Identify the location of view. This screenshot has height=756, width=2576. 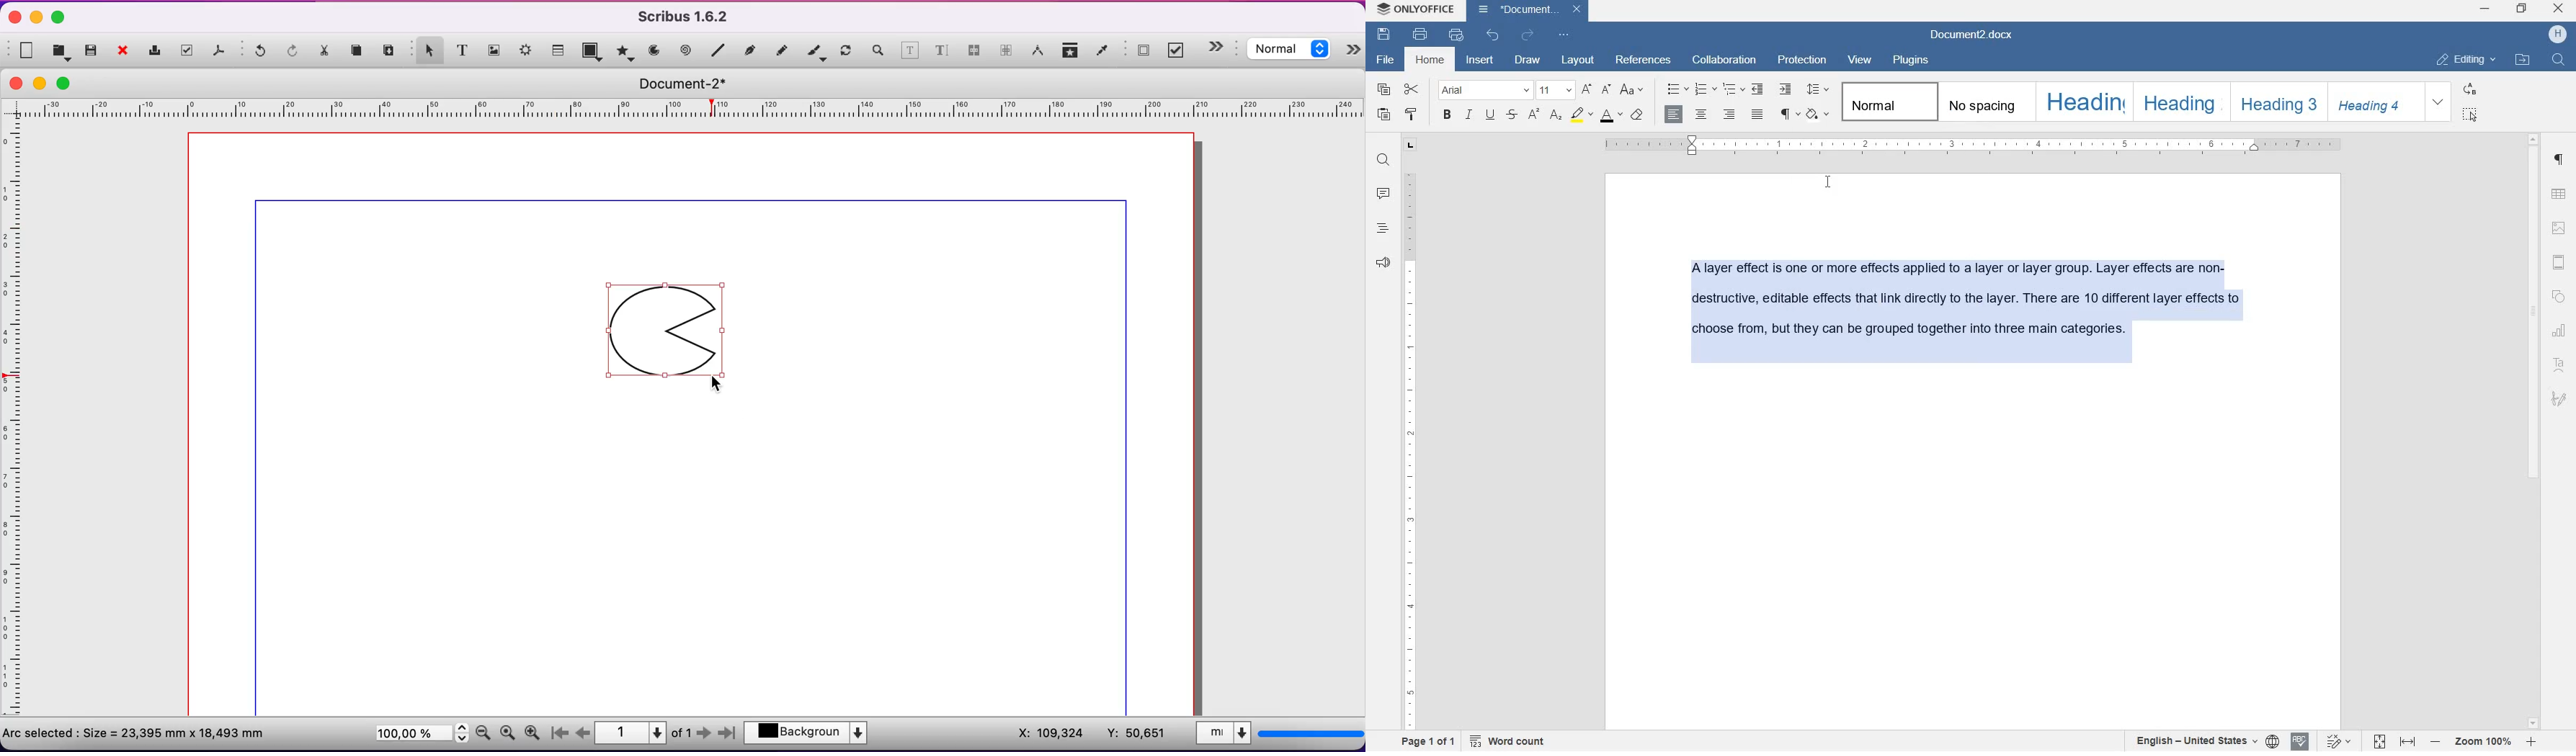
(1860, 61).